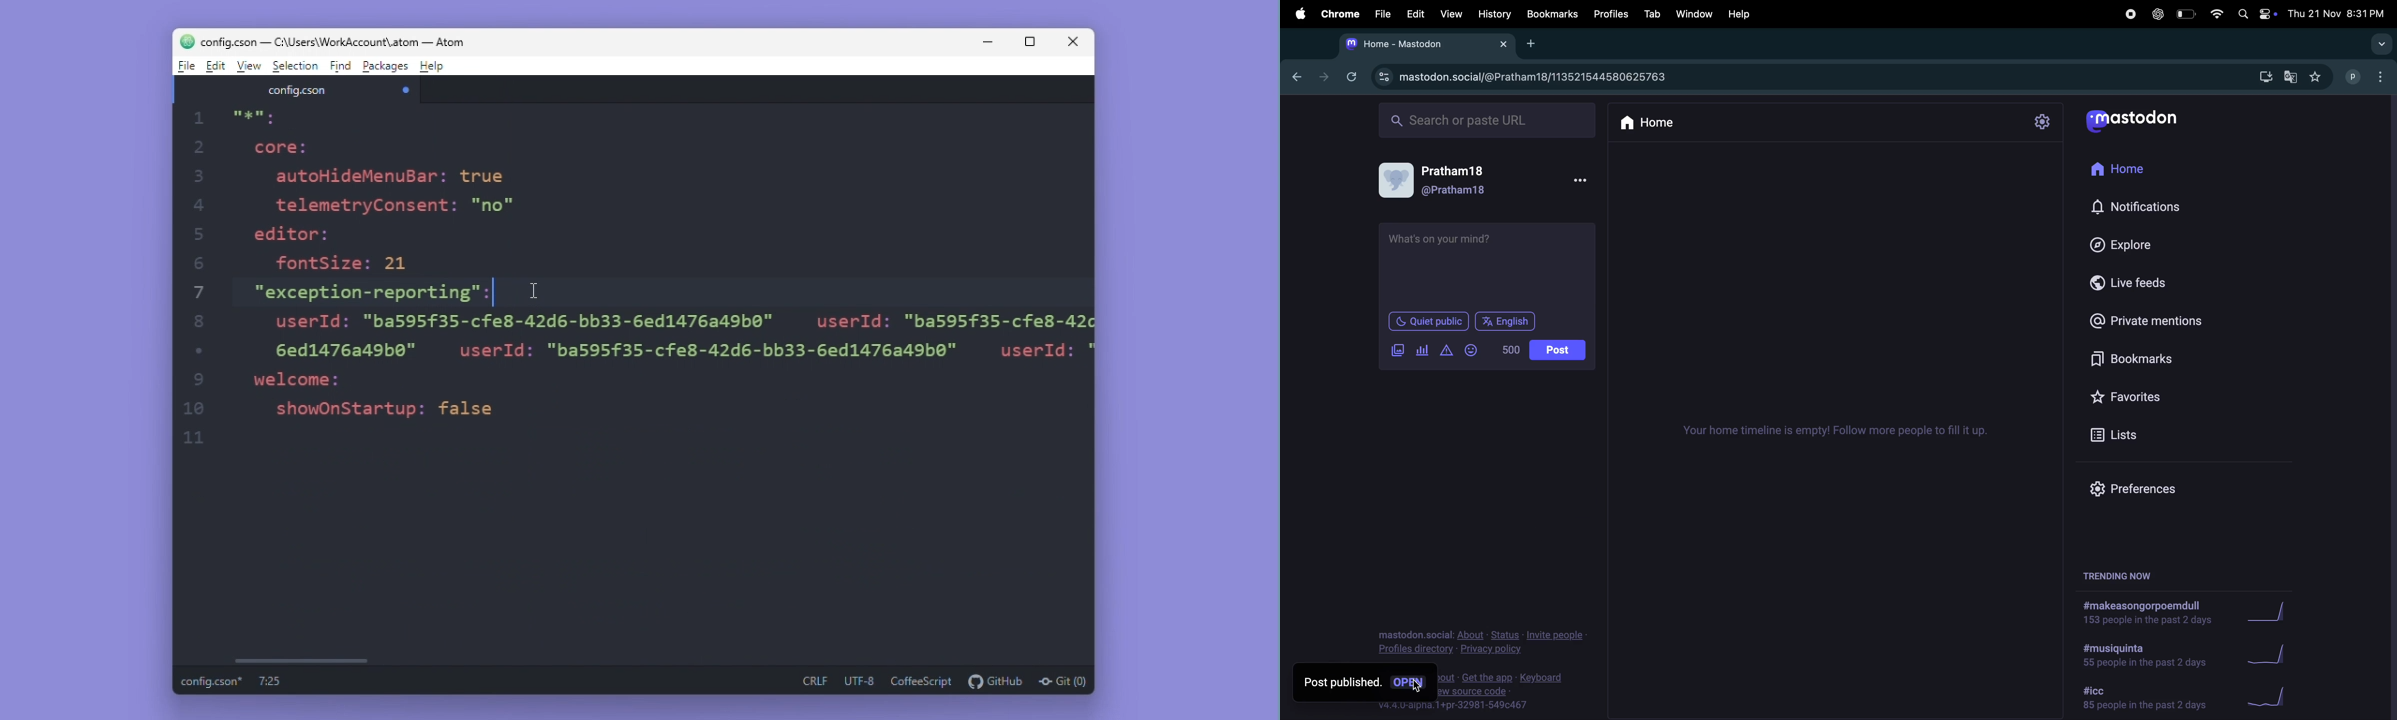 Image resolution: width=2408 pixels, height=728 pixels. I want to click on battery, so click(2187, 15).